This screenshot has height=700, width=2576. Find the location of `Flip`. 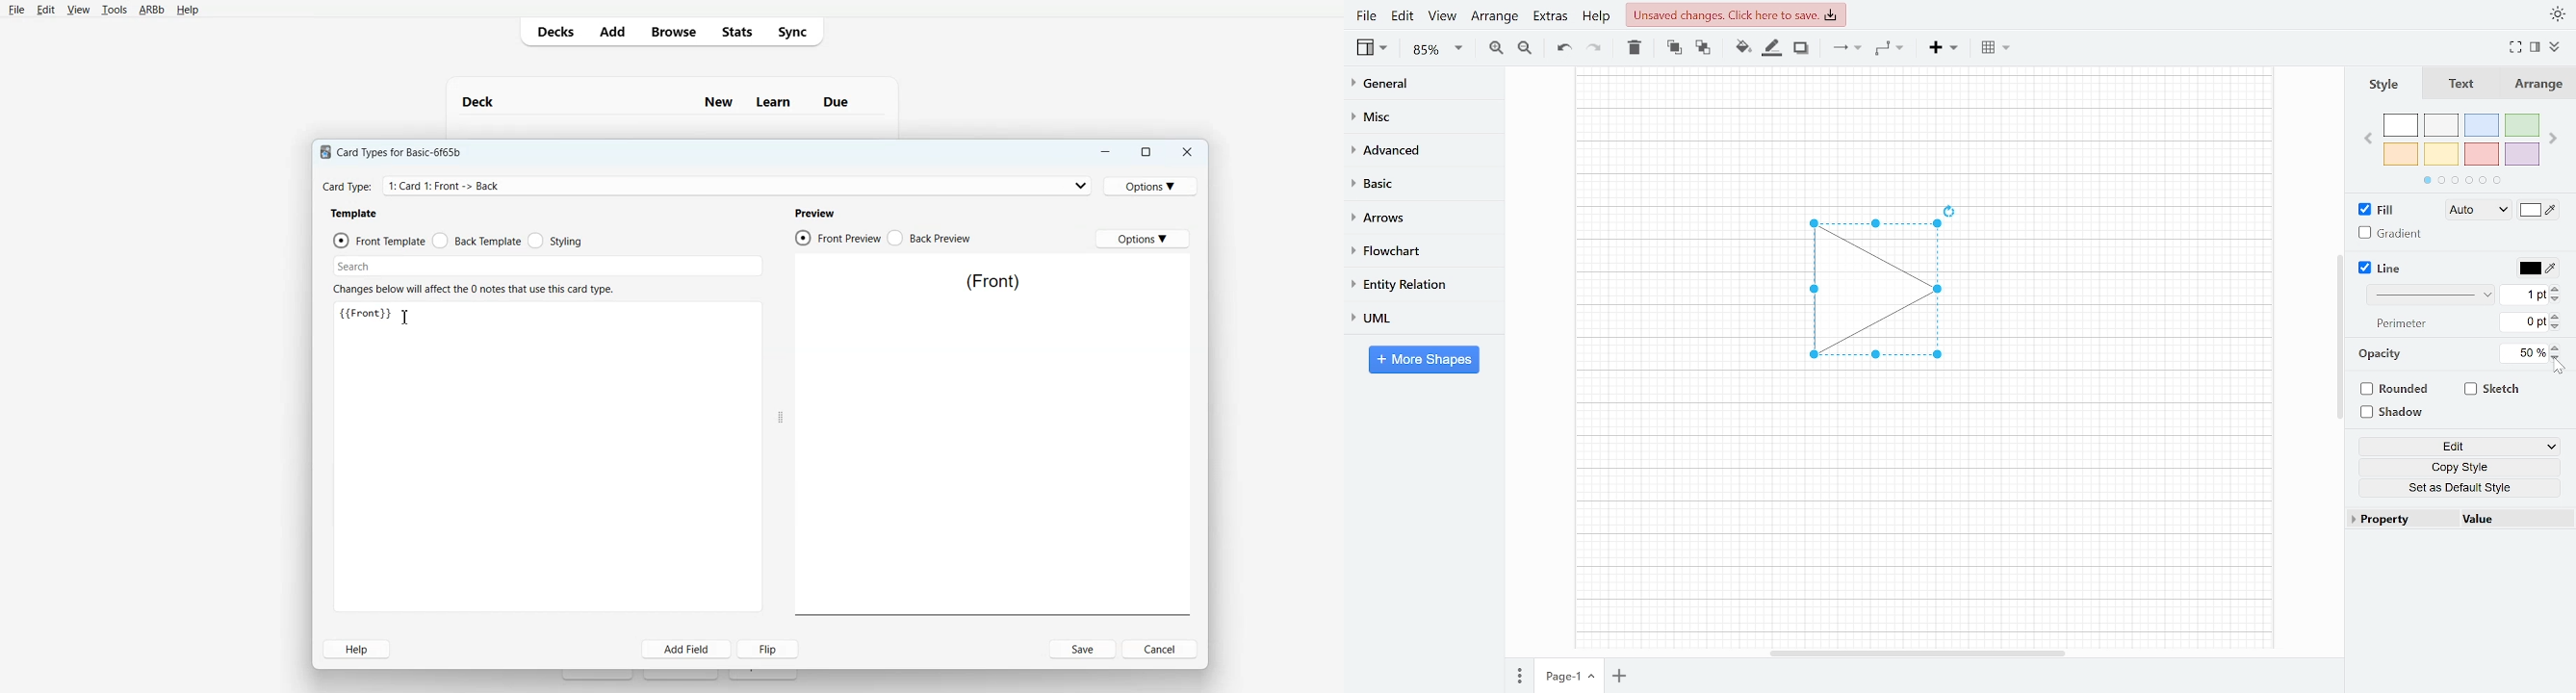

Flip is located at coordinates (769, 649).